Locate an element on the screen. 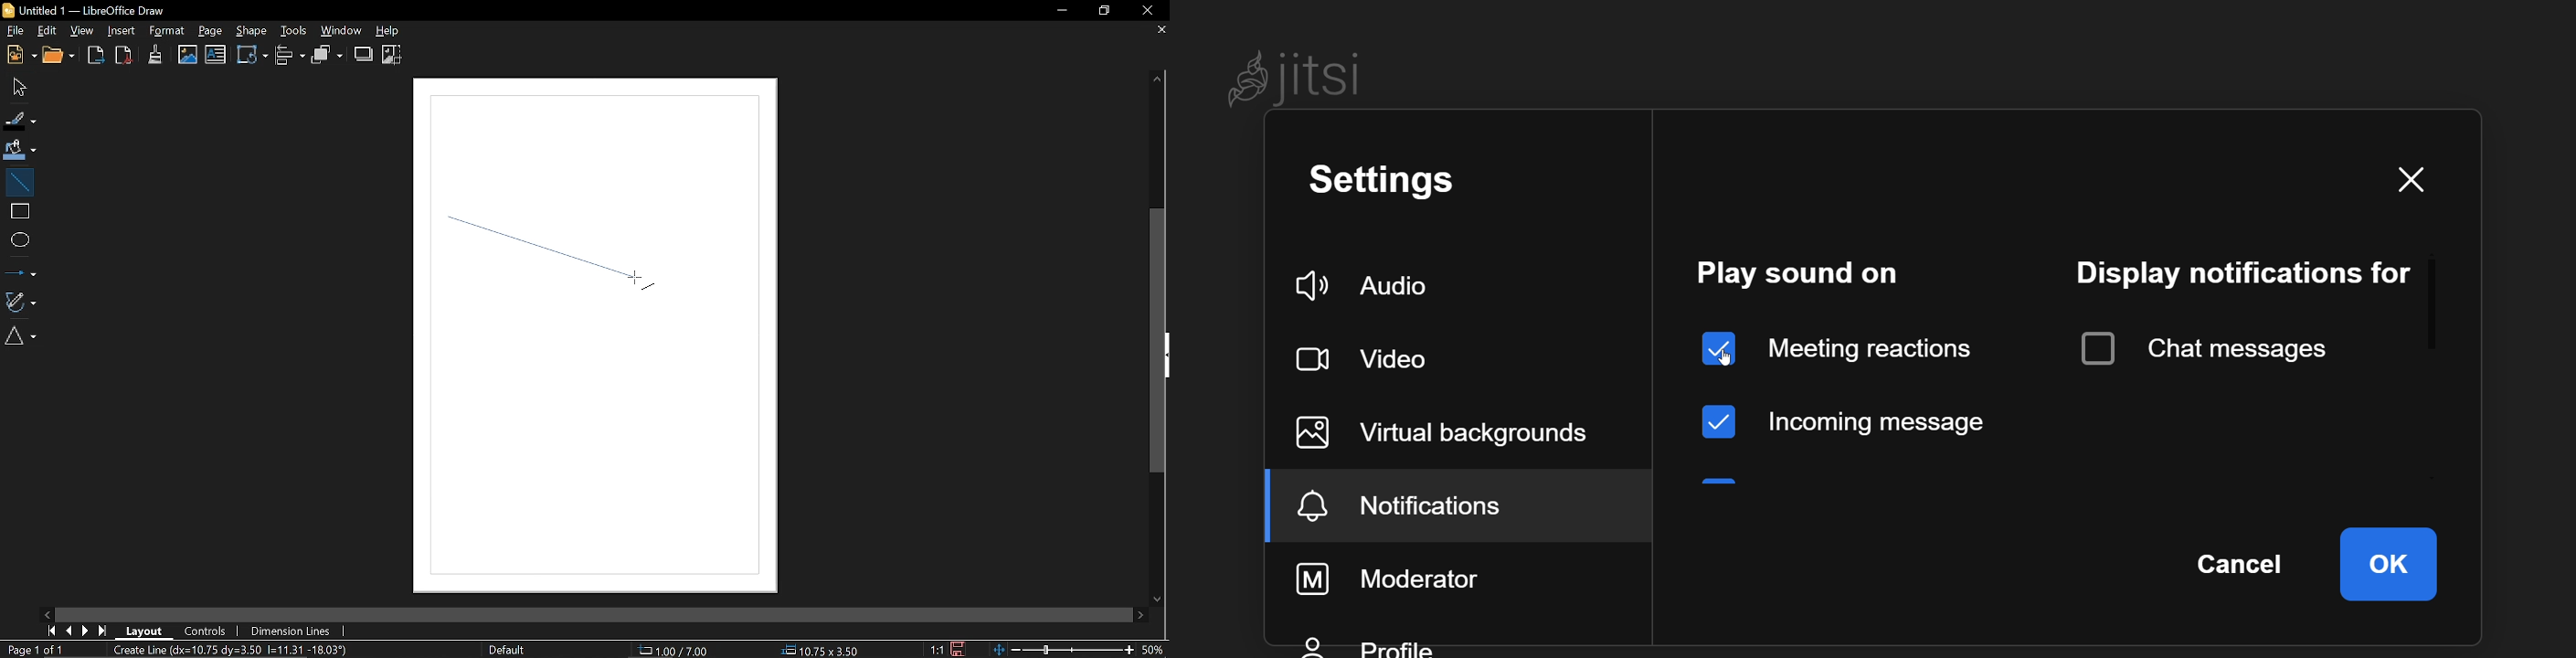 The width and height of the screenshot is (2576, 672). View is located at coordinates (85, 30).